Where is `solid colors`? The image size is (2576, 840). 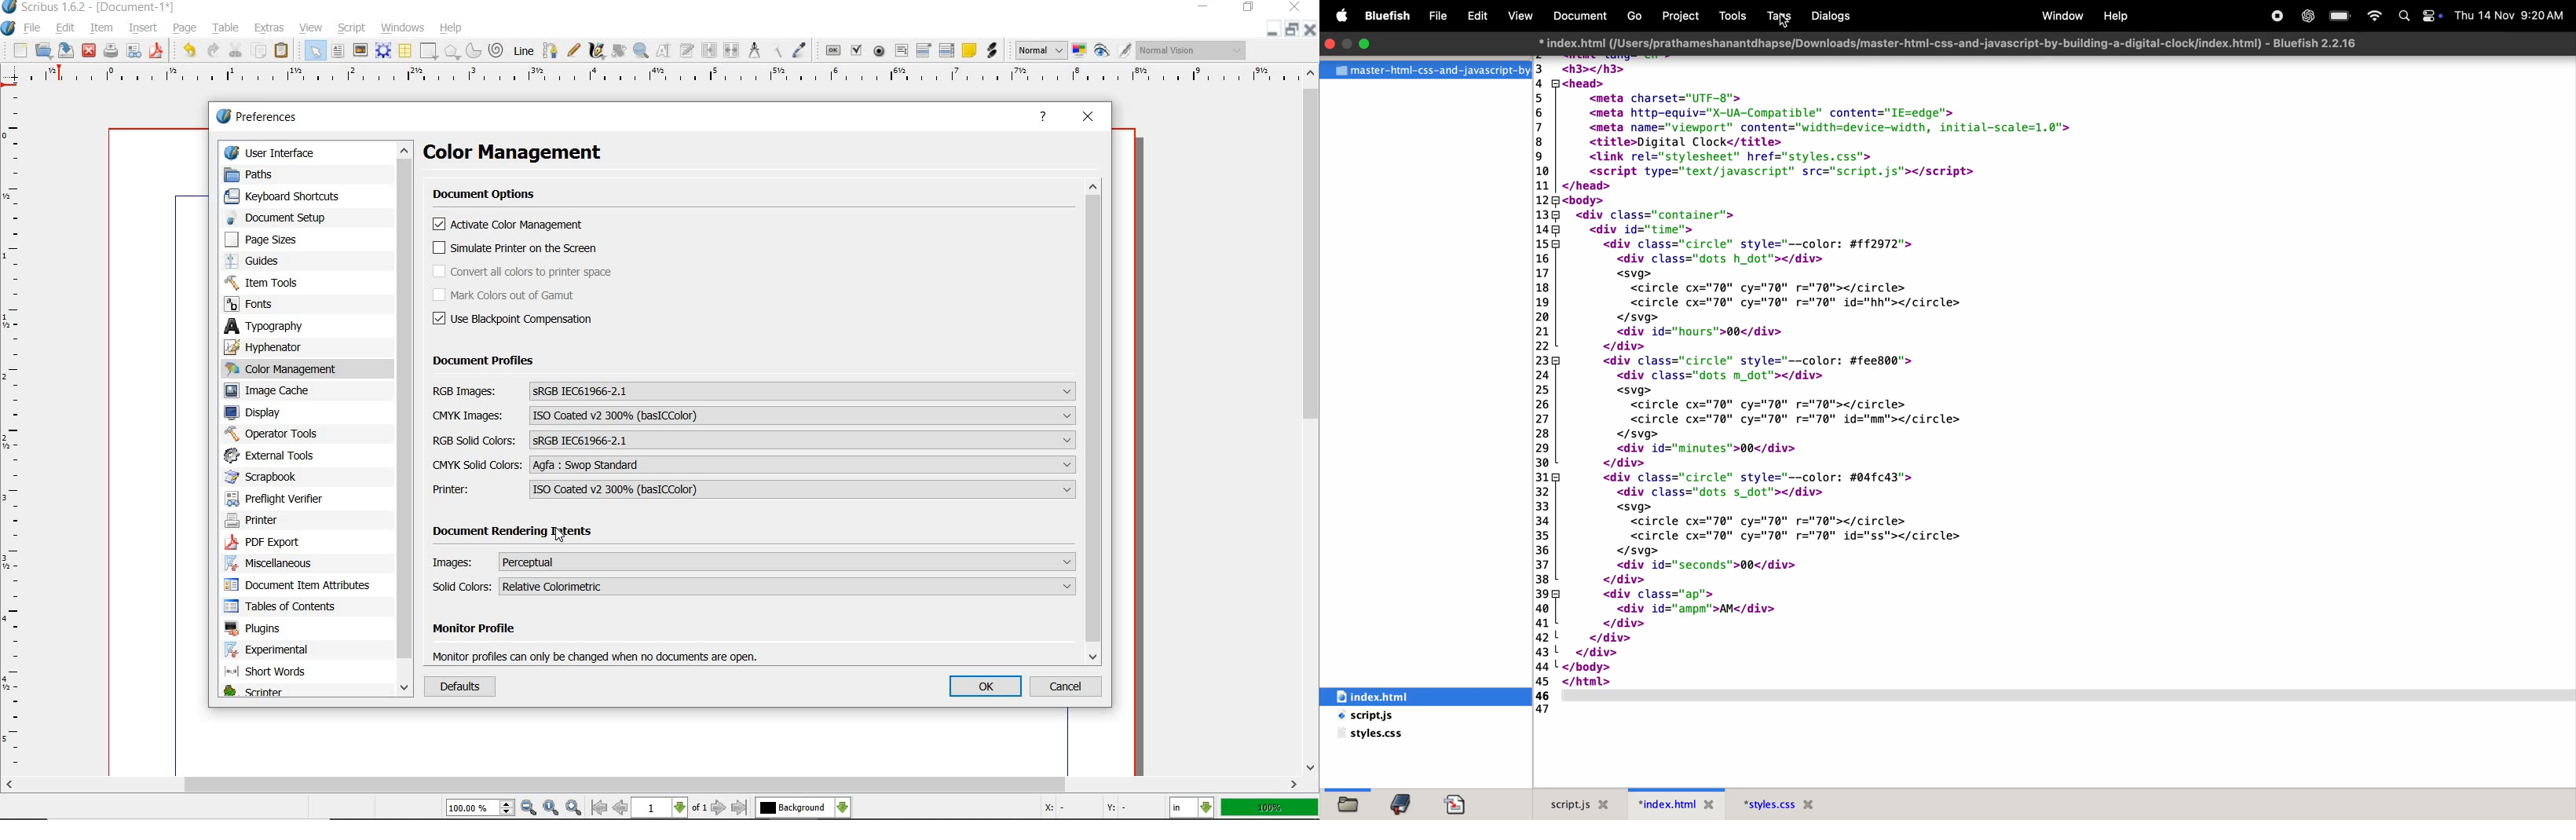 solid colors is located at coordinates (756, 586).